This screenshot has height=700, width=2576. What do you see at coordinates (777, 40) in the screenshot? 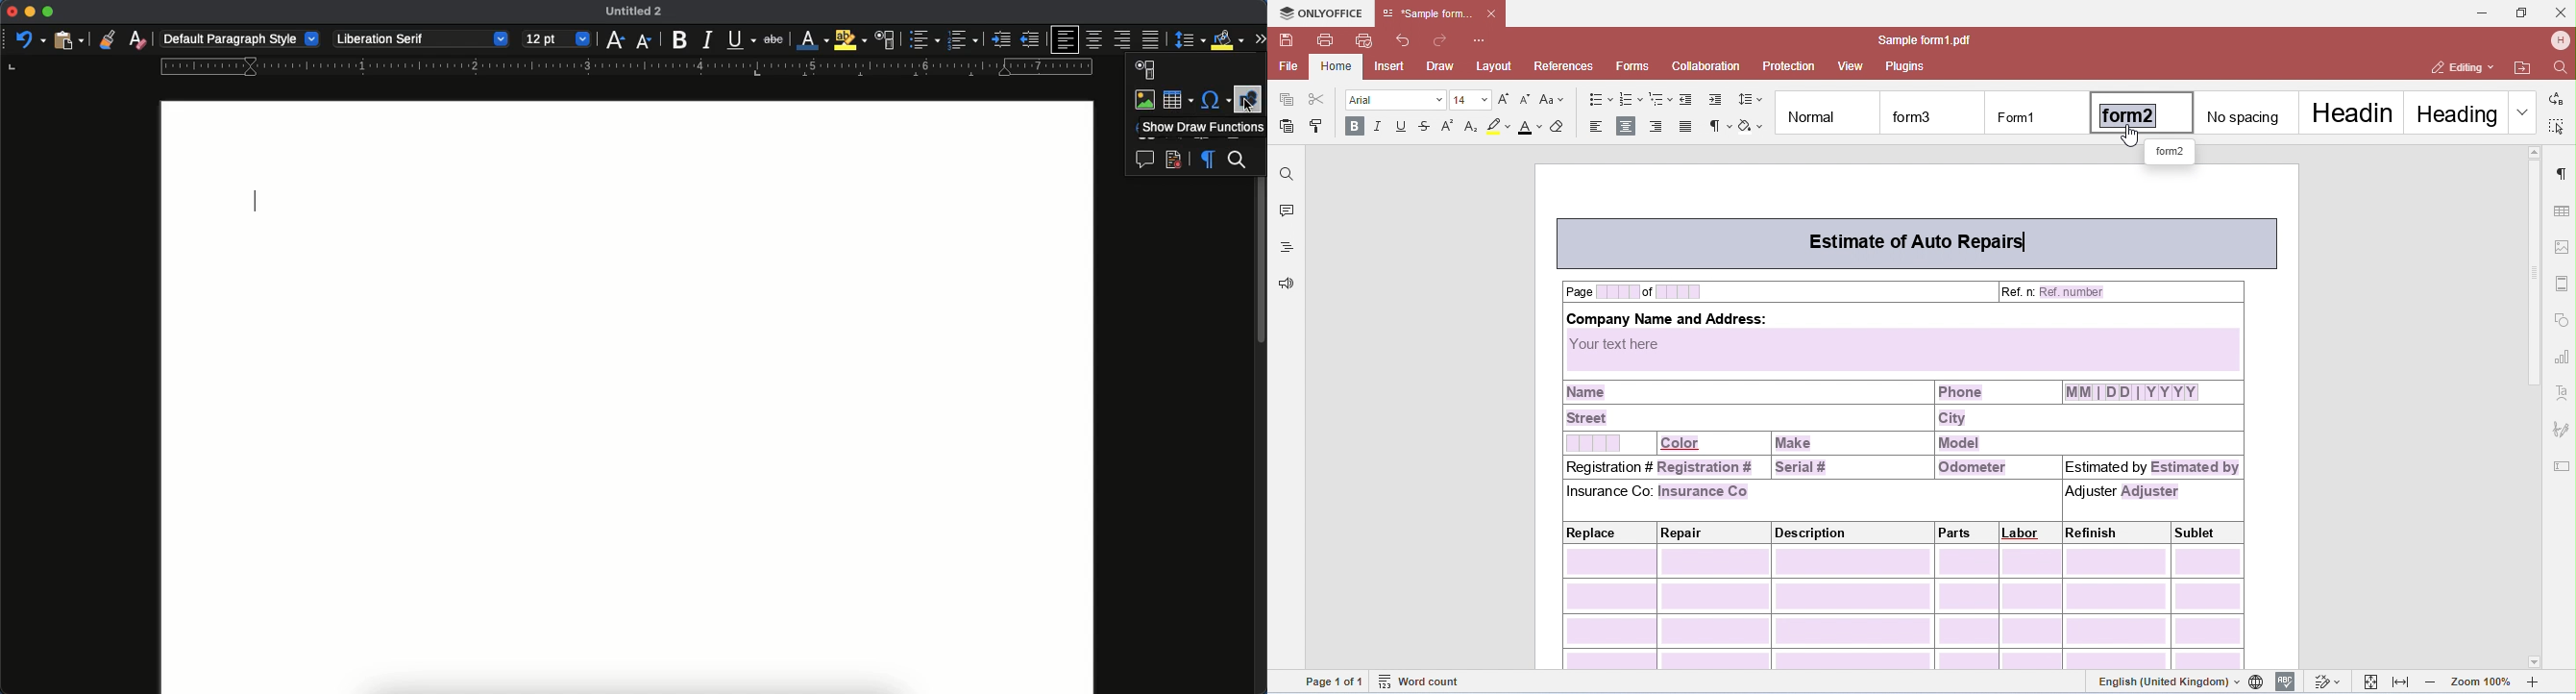
I see `strikethrough` at bounding box center [777, 40].